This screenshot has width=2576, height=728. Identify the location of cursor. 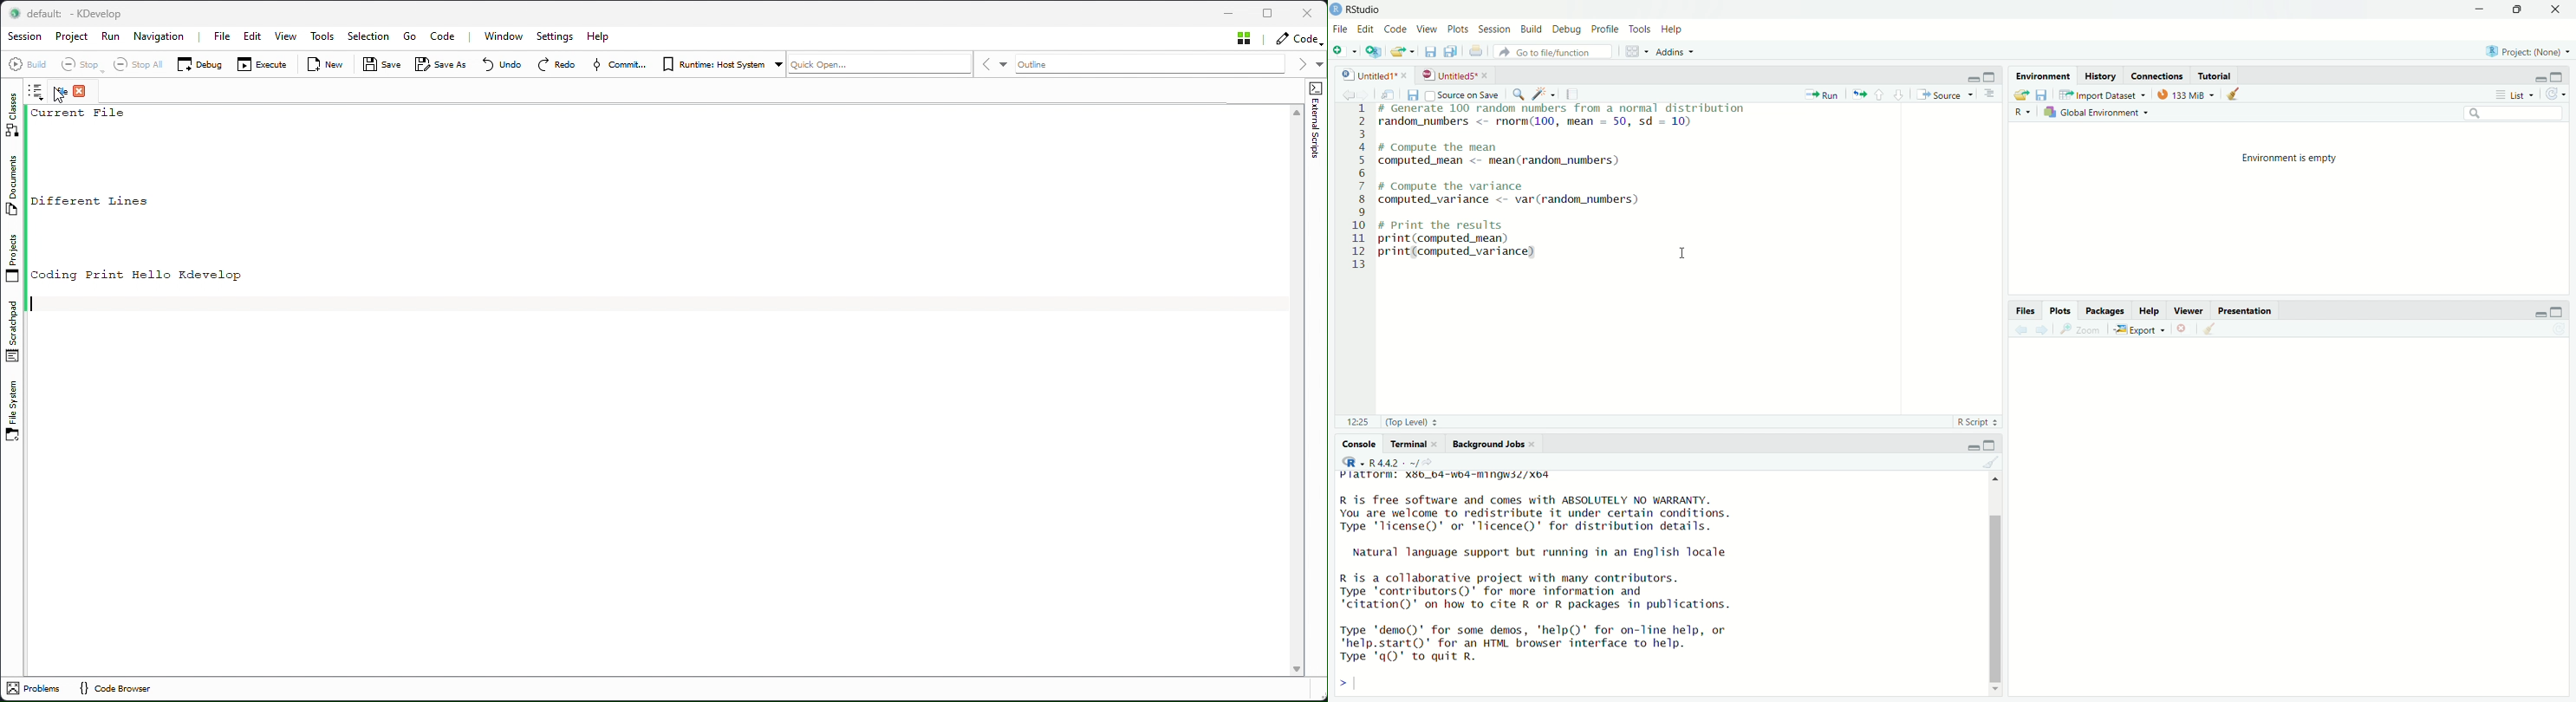
(1685, 252).